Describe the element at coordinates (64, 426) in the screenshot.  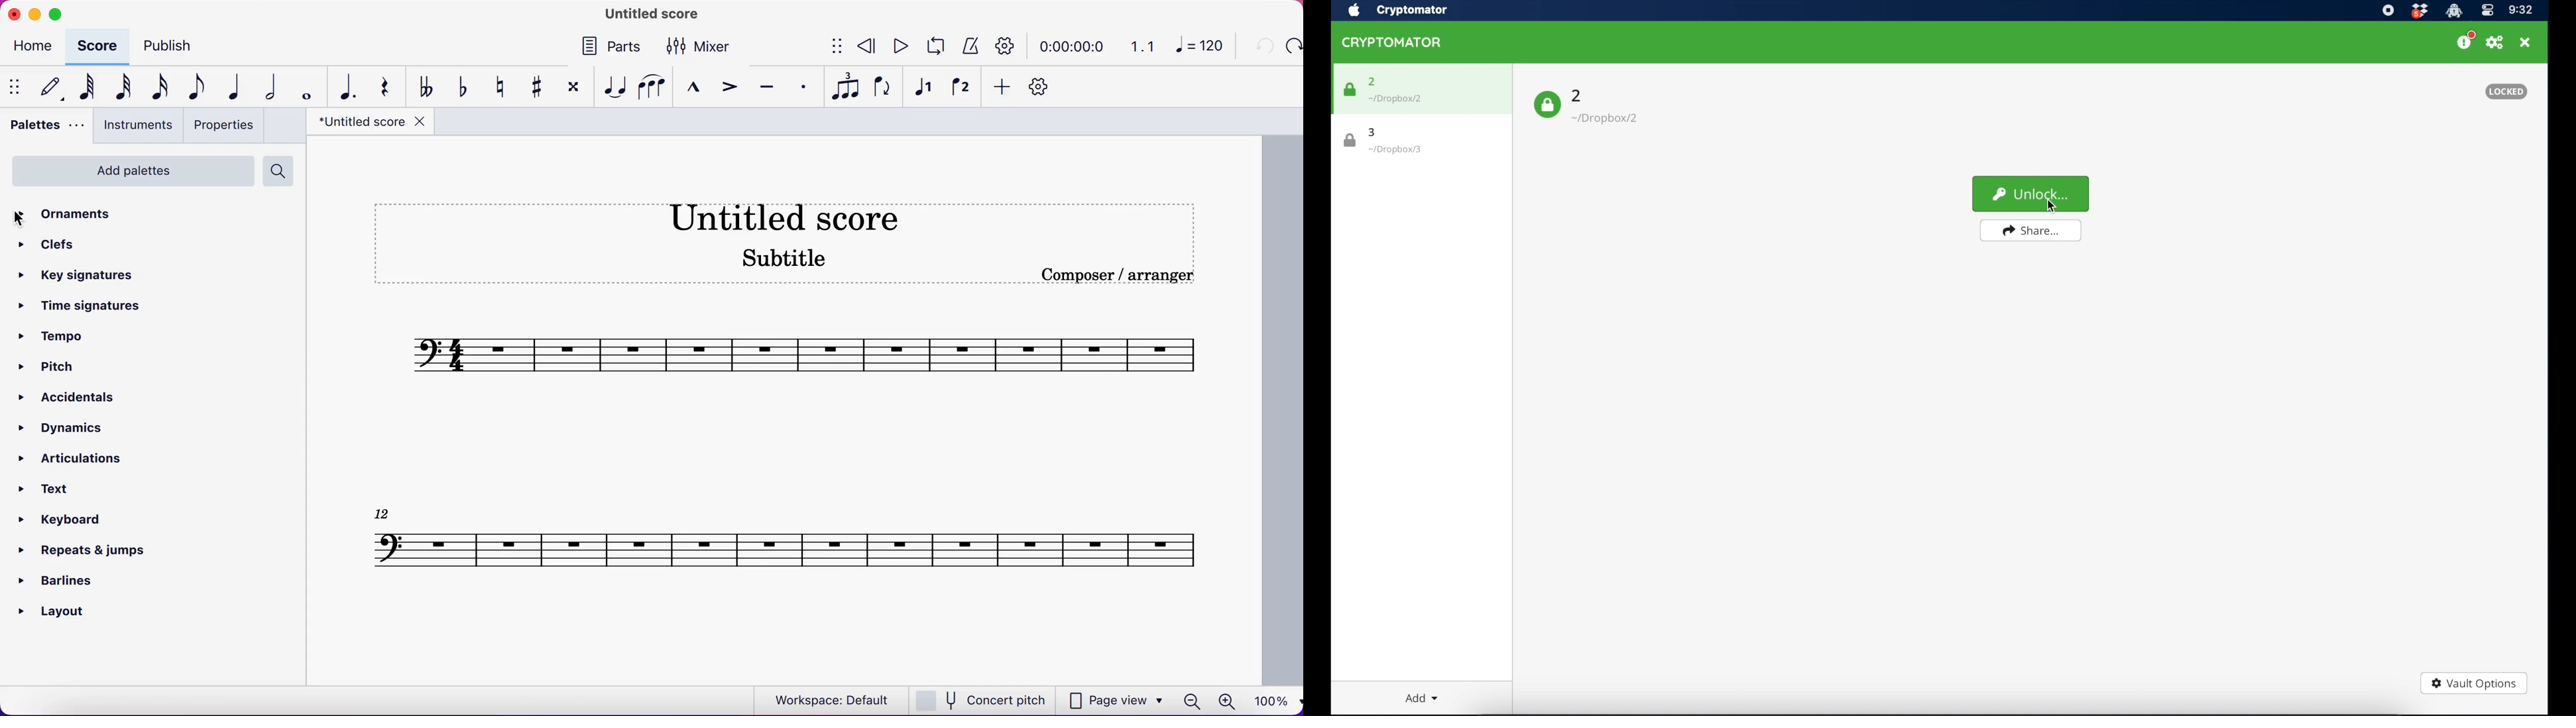
I see `dynamics` at that location.